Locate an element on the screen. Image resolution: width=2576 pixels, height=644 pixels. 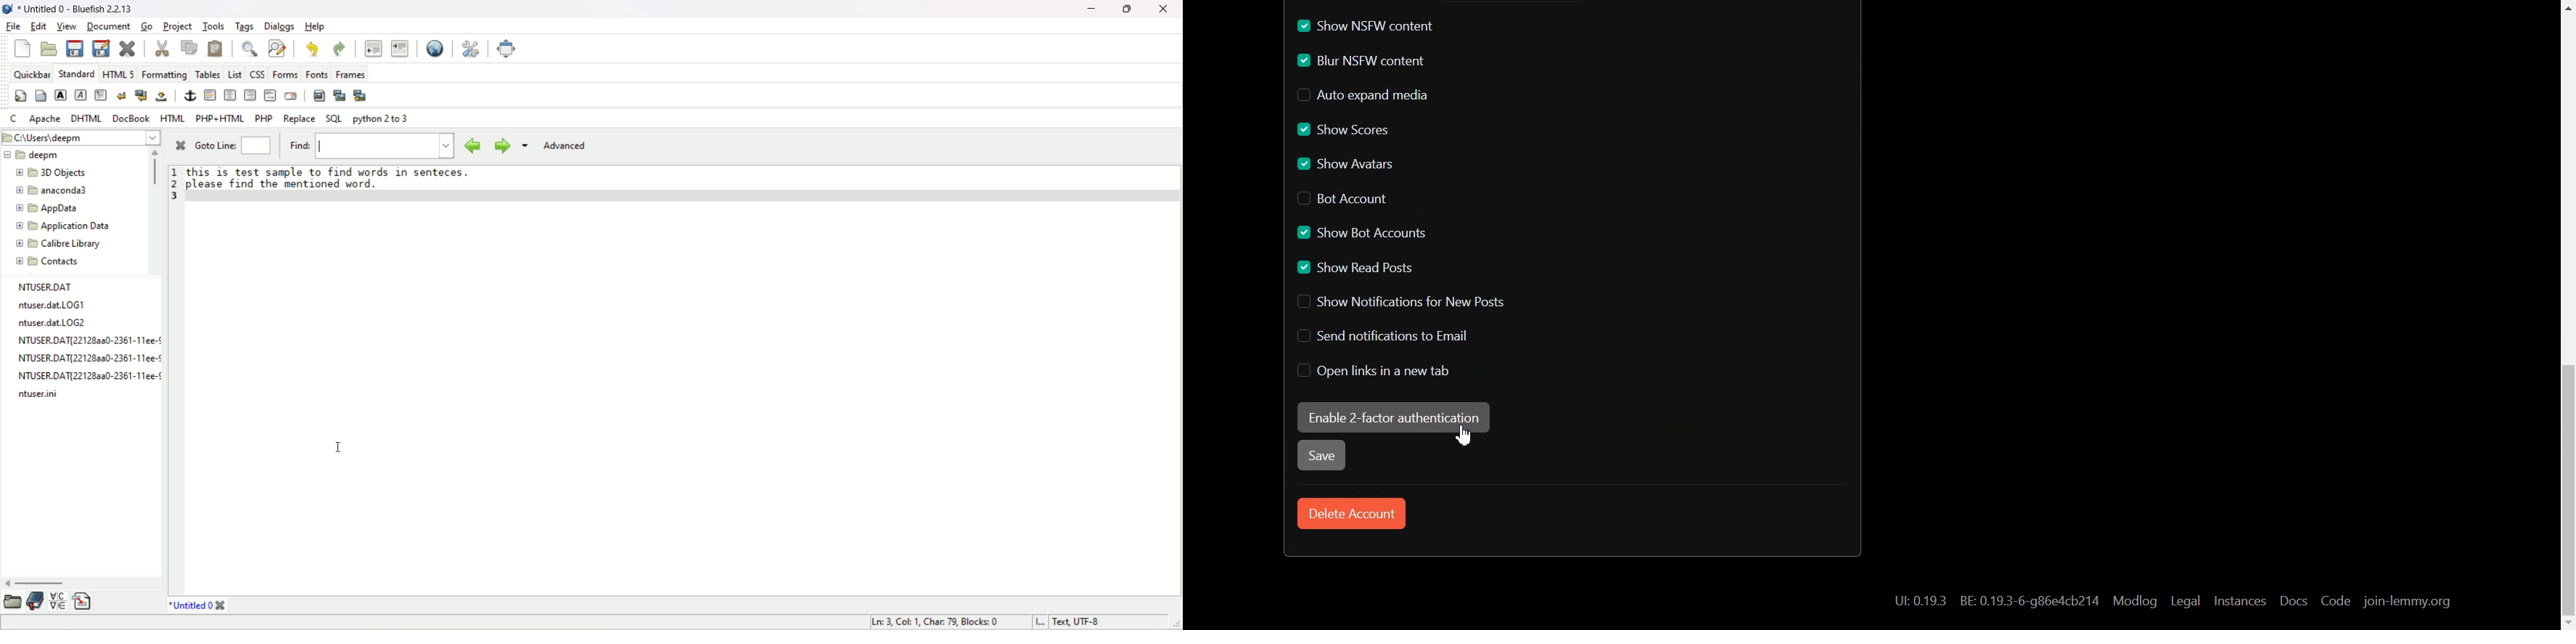
vertical scroll bar is located at coordinates (153, 170).